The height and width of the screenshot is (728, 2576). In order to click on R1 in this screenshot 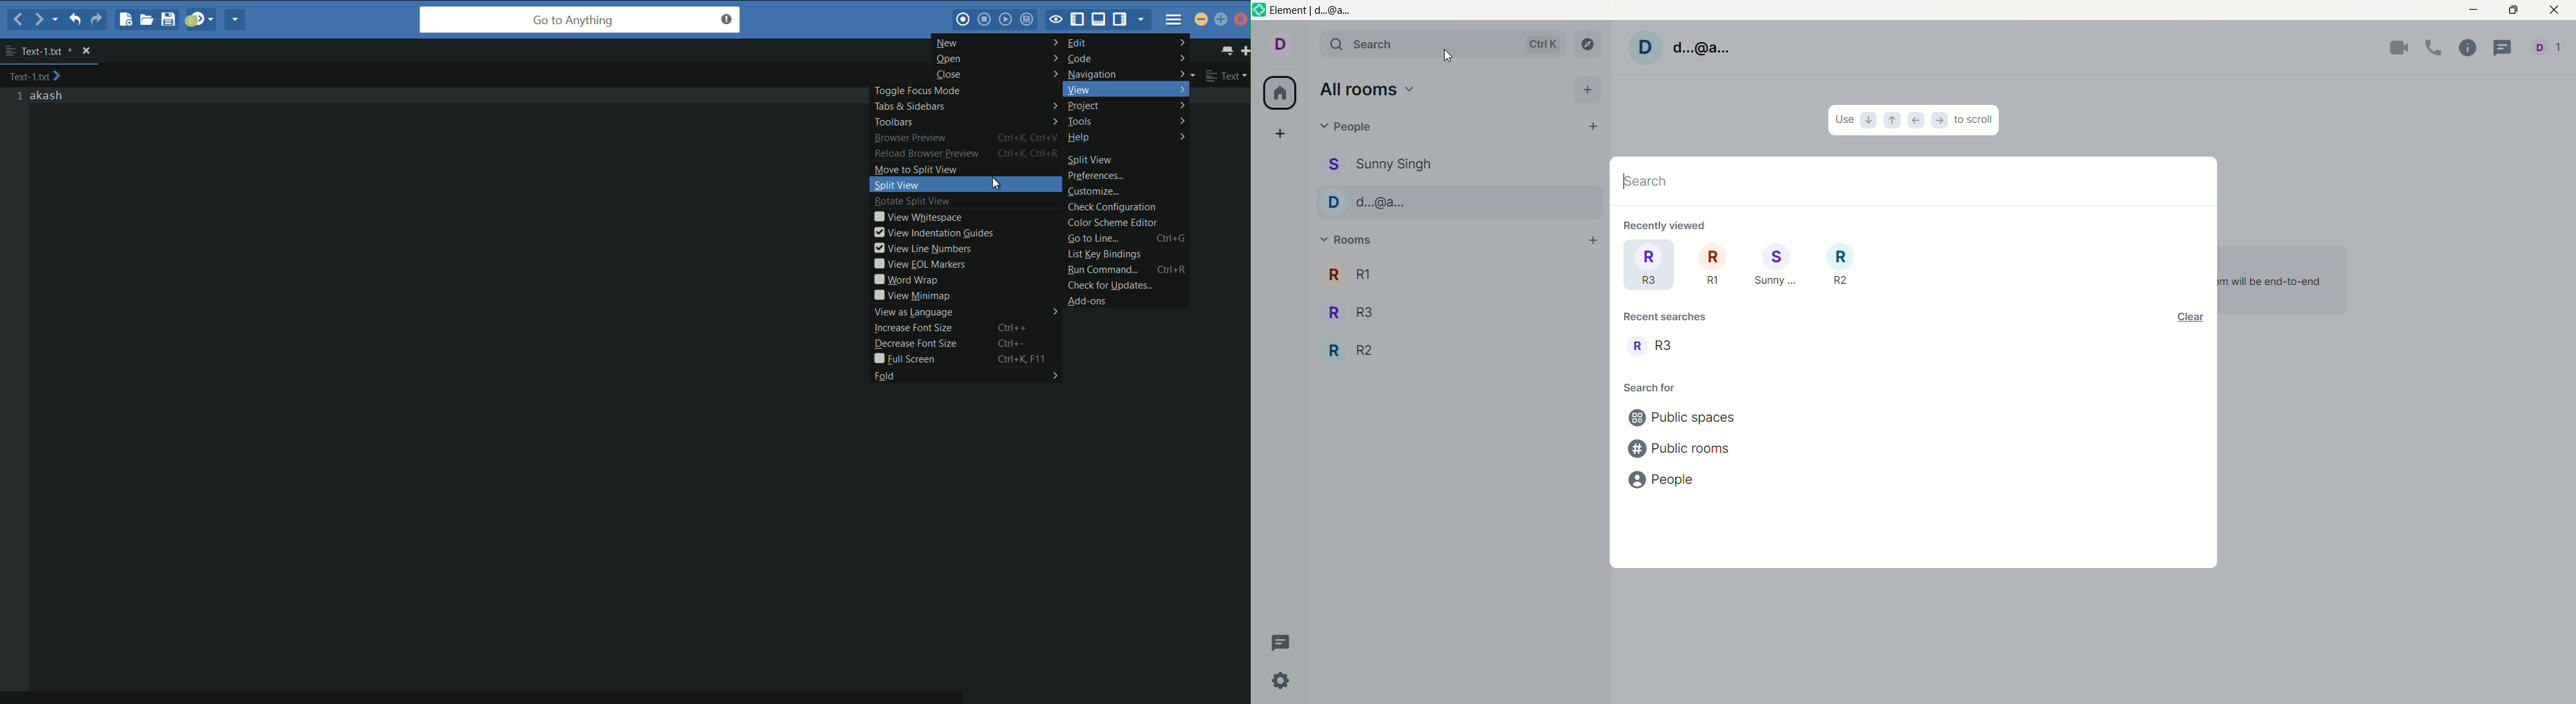, I will do `click(1713, 266)`.